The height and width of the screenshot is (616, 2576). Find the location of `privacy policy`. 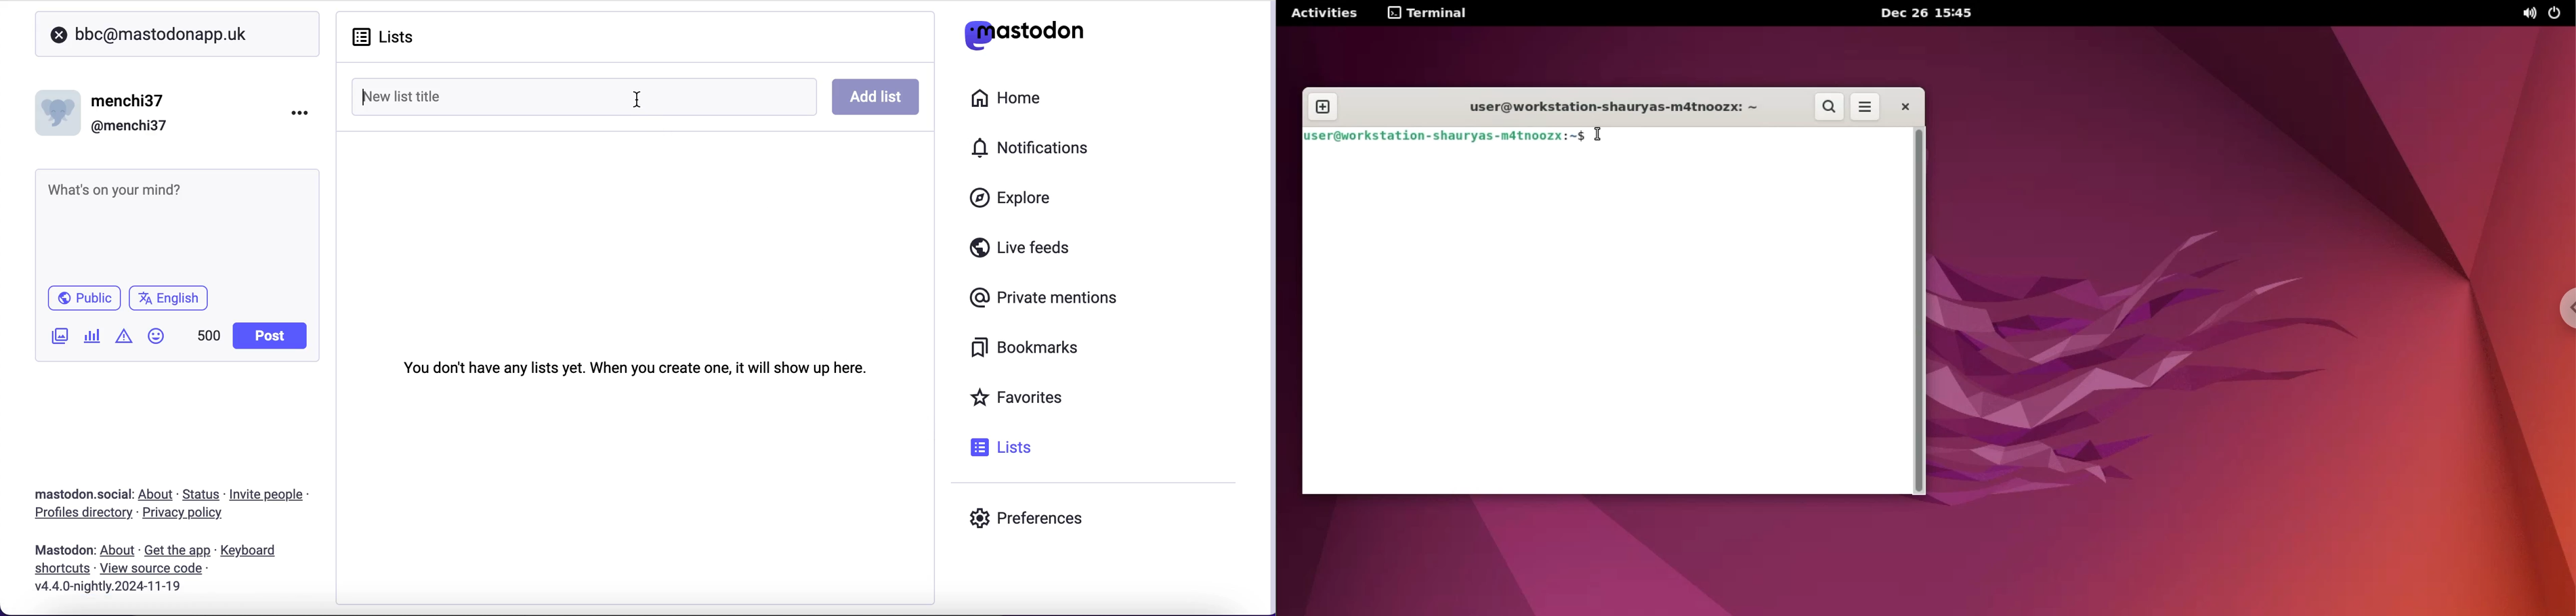

privacy policy is located at coordinates (191, 514).